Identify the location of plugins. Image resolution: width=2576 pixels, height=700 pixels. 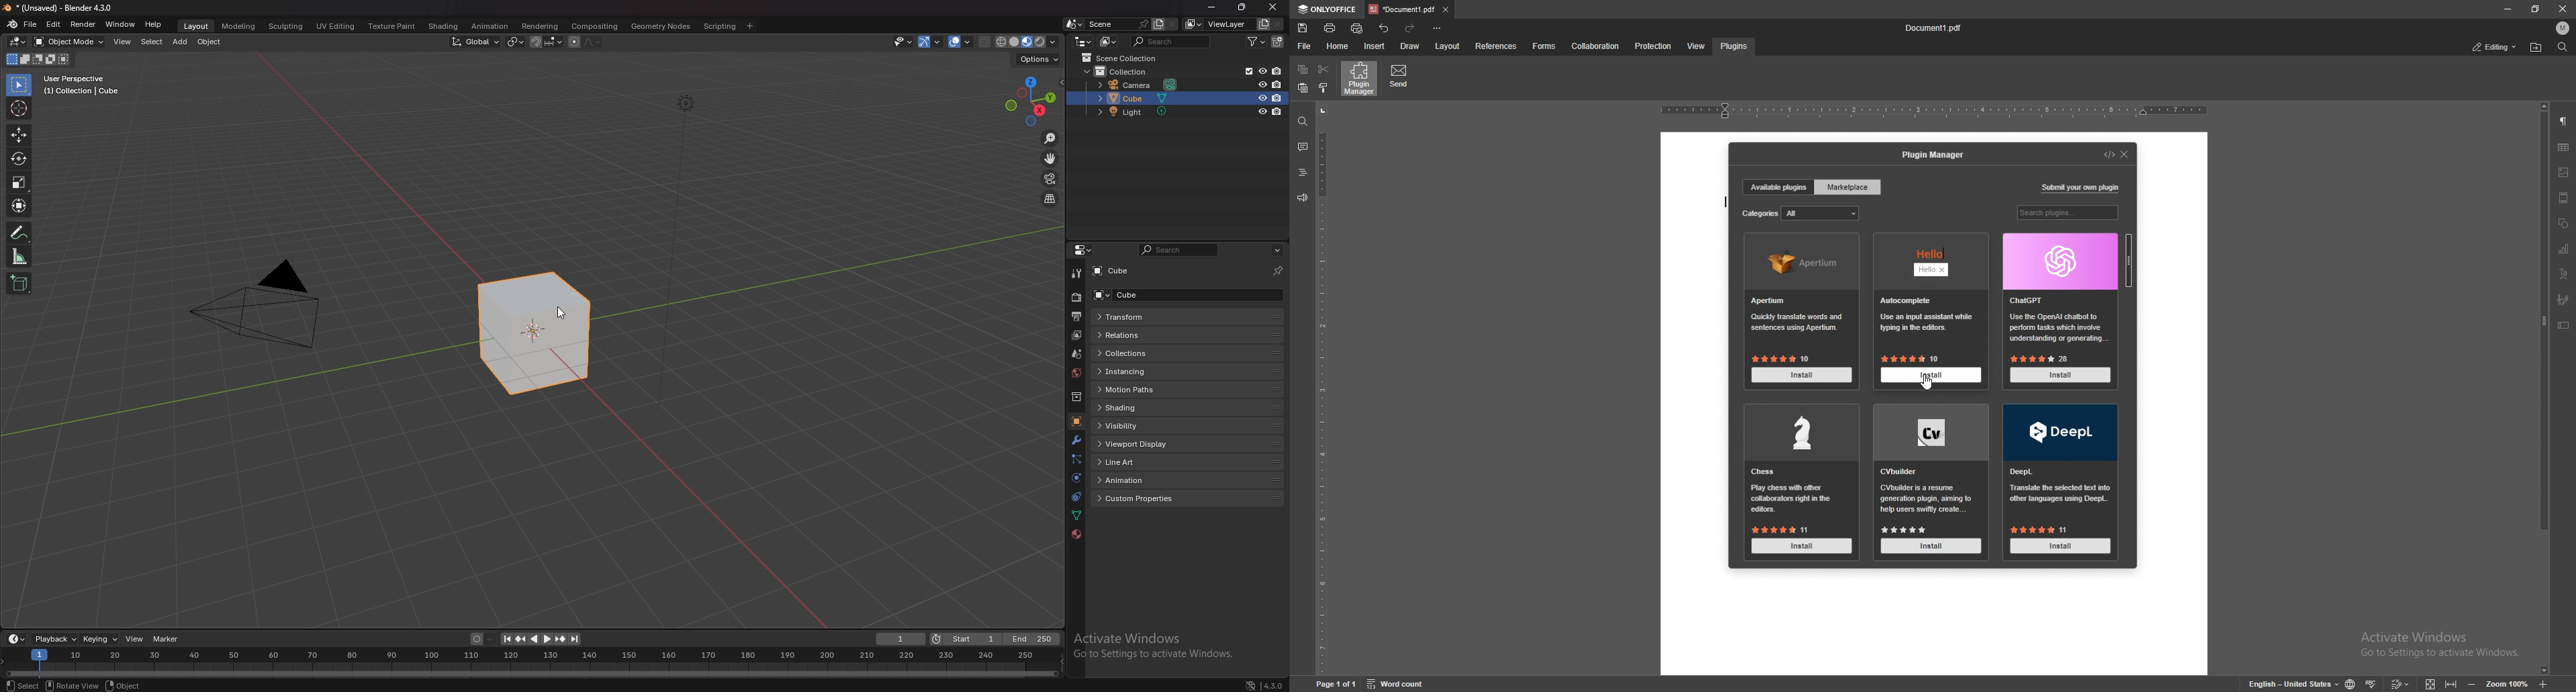
(1735, 46).